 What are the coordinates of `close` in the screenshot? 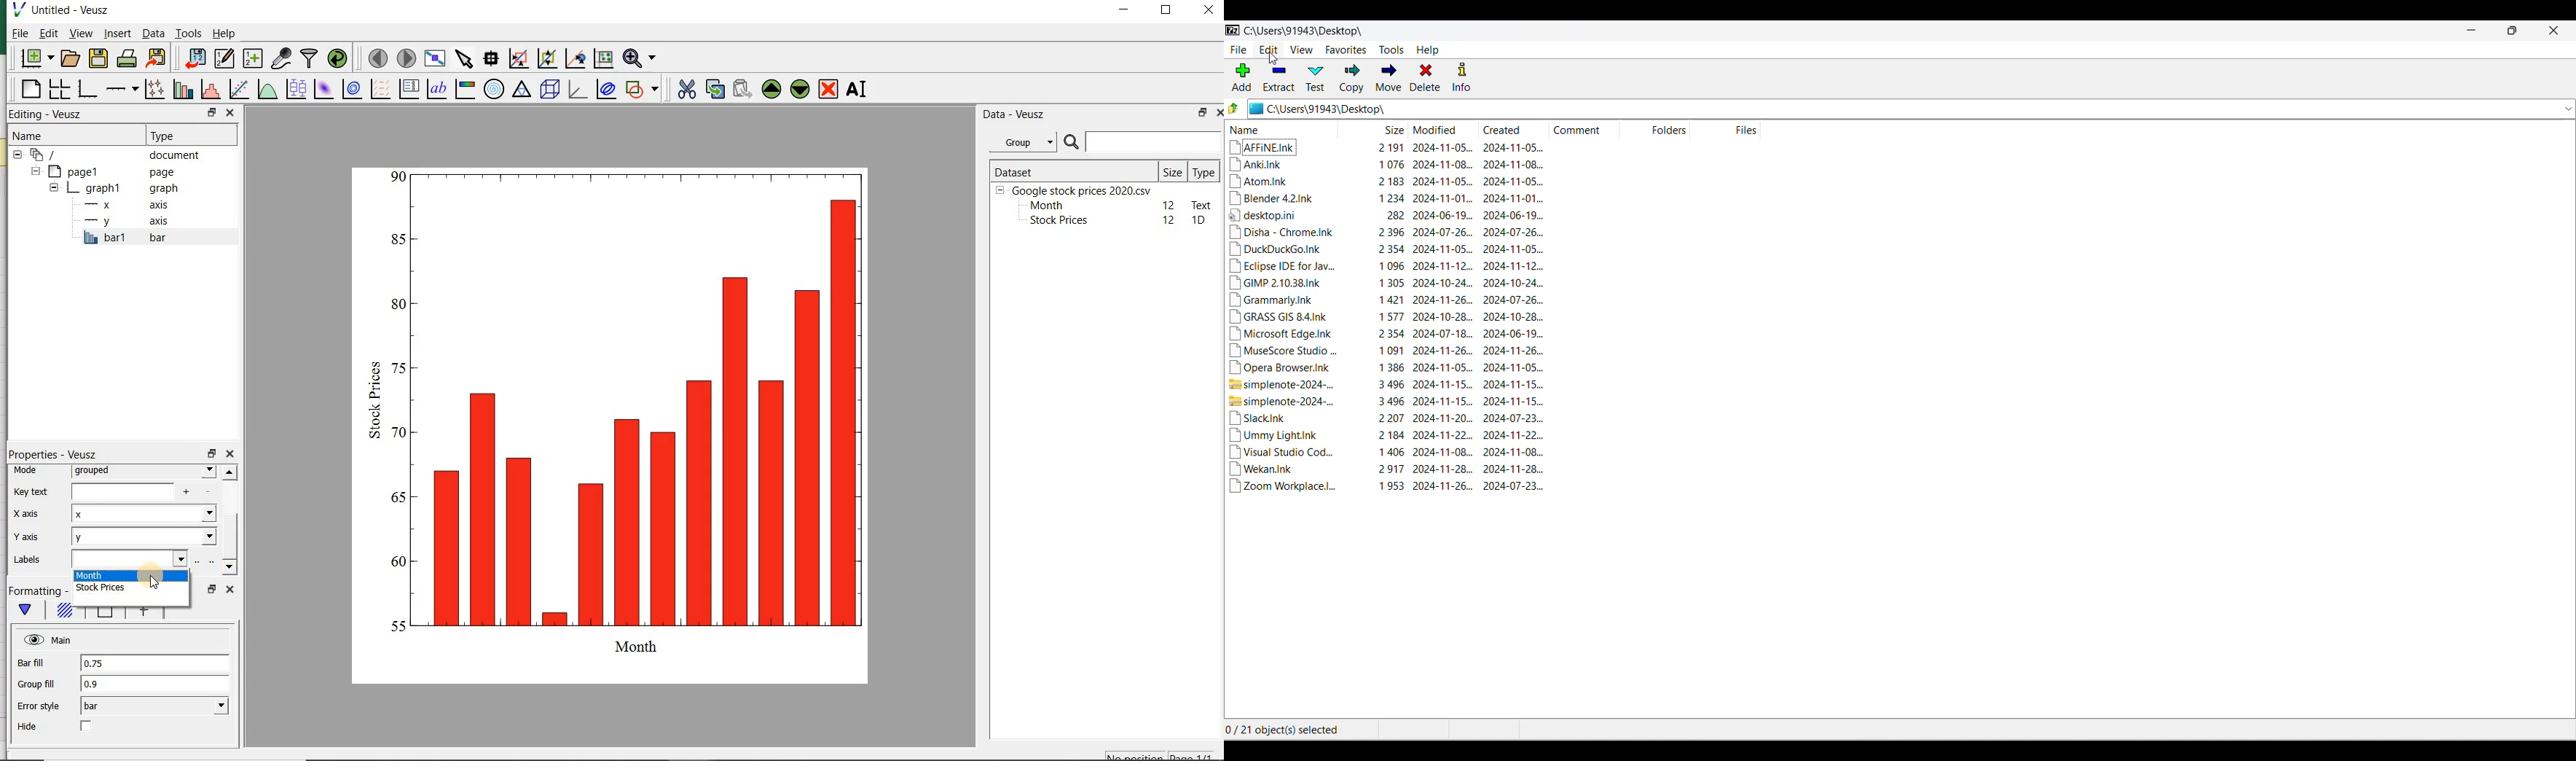 It's located at (229, 112).